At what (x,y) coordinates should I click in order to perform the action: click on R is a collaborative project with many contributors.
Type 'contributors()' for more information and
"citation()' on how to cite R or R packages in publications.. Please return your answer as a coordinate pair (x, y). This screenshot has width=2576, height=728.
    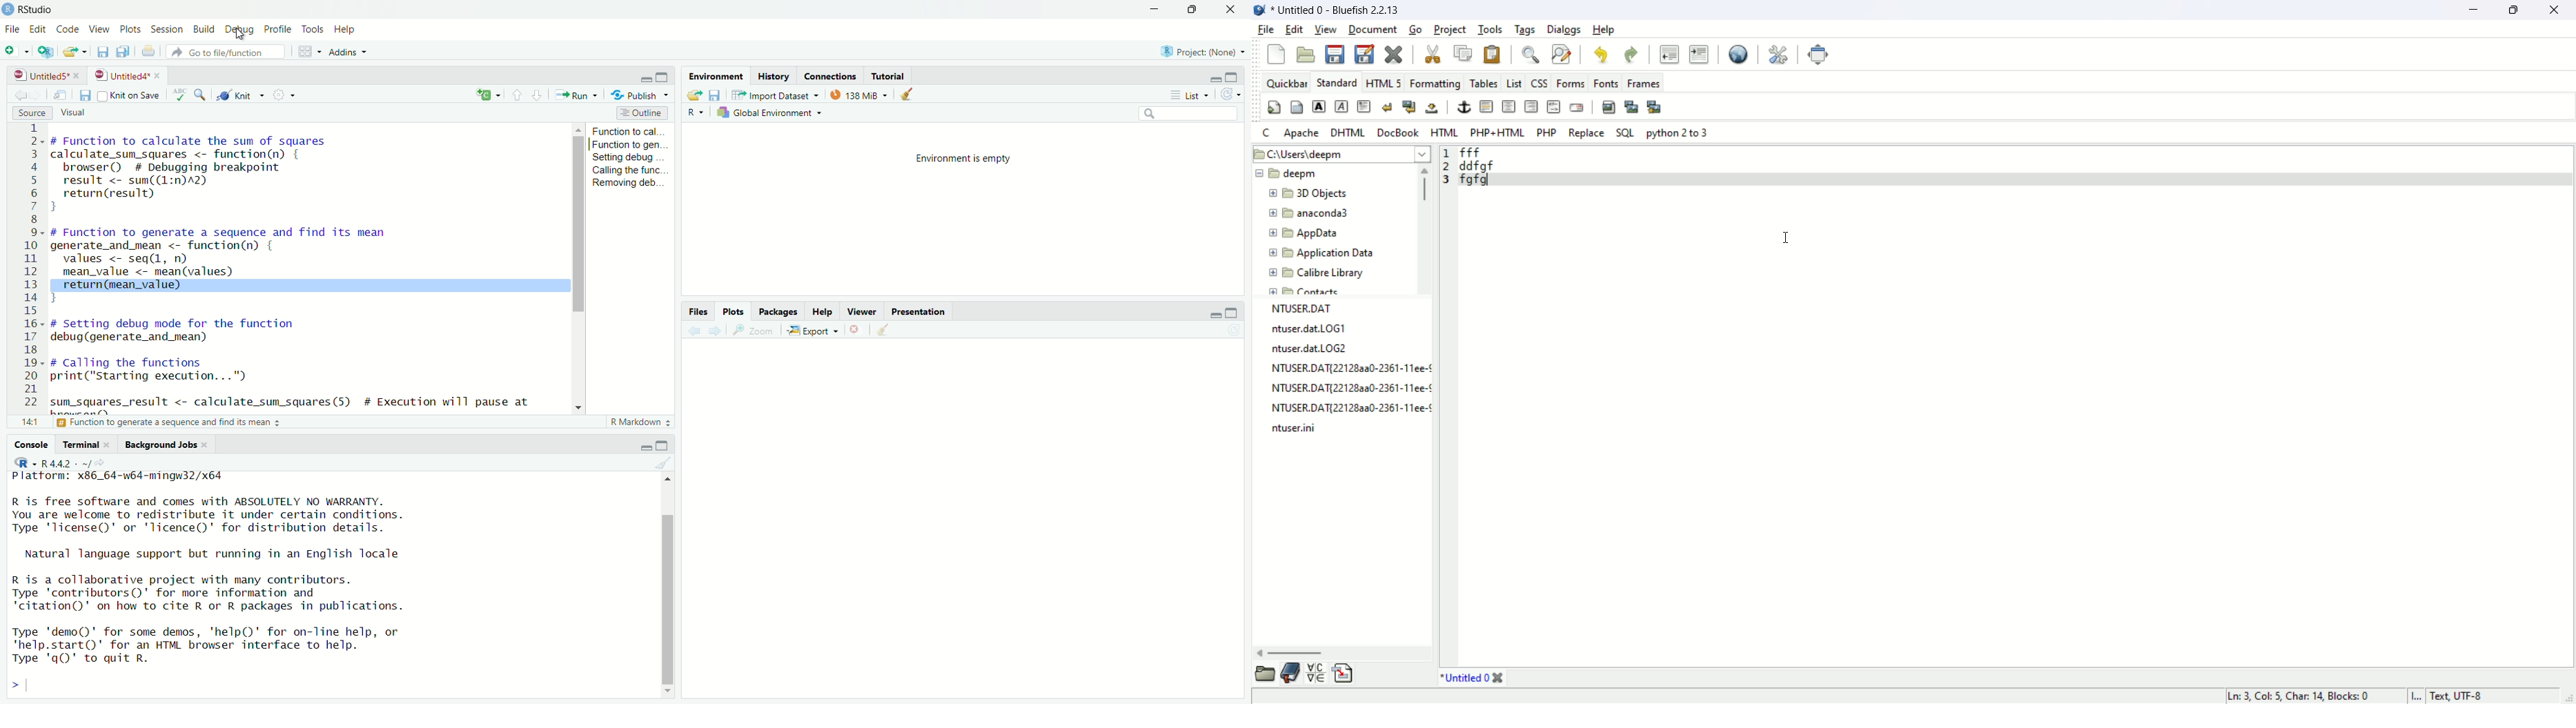
    Looking at the image, I should click on (218, 591).